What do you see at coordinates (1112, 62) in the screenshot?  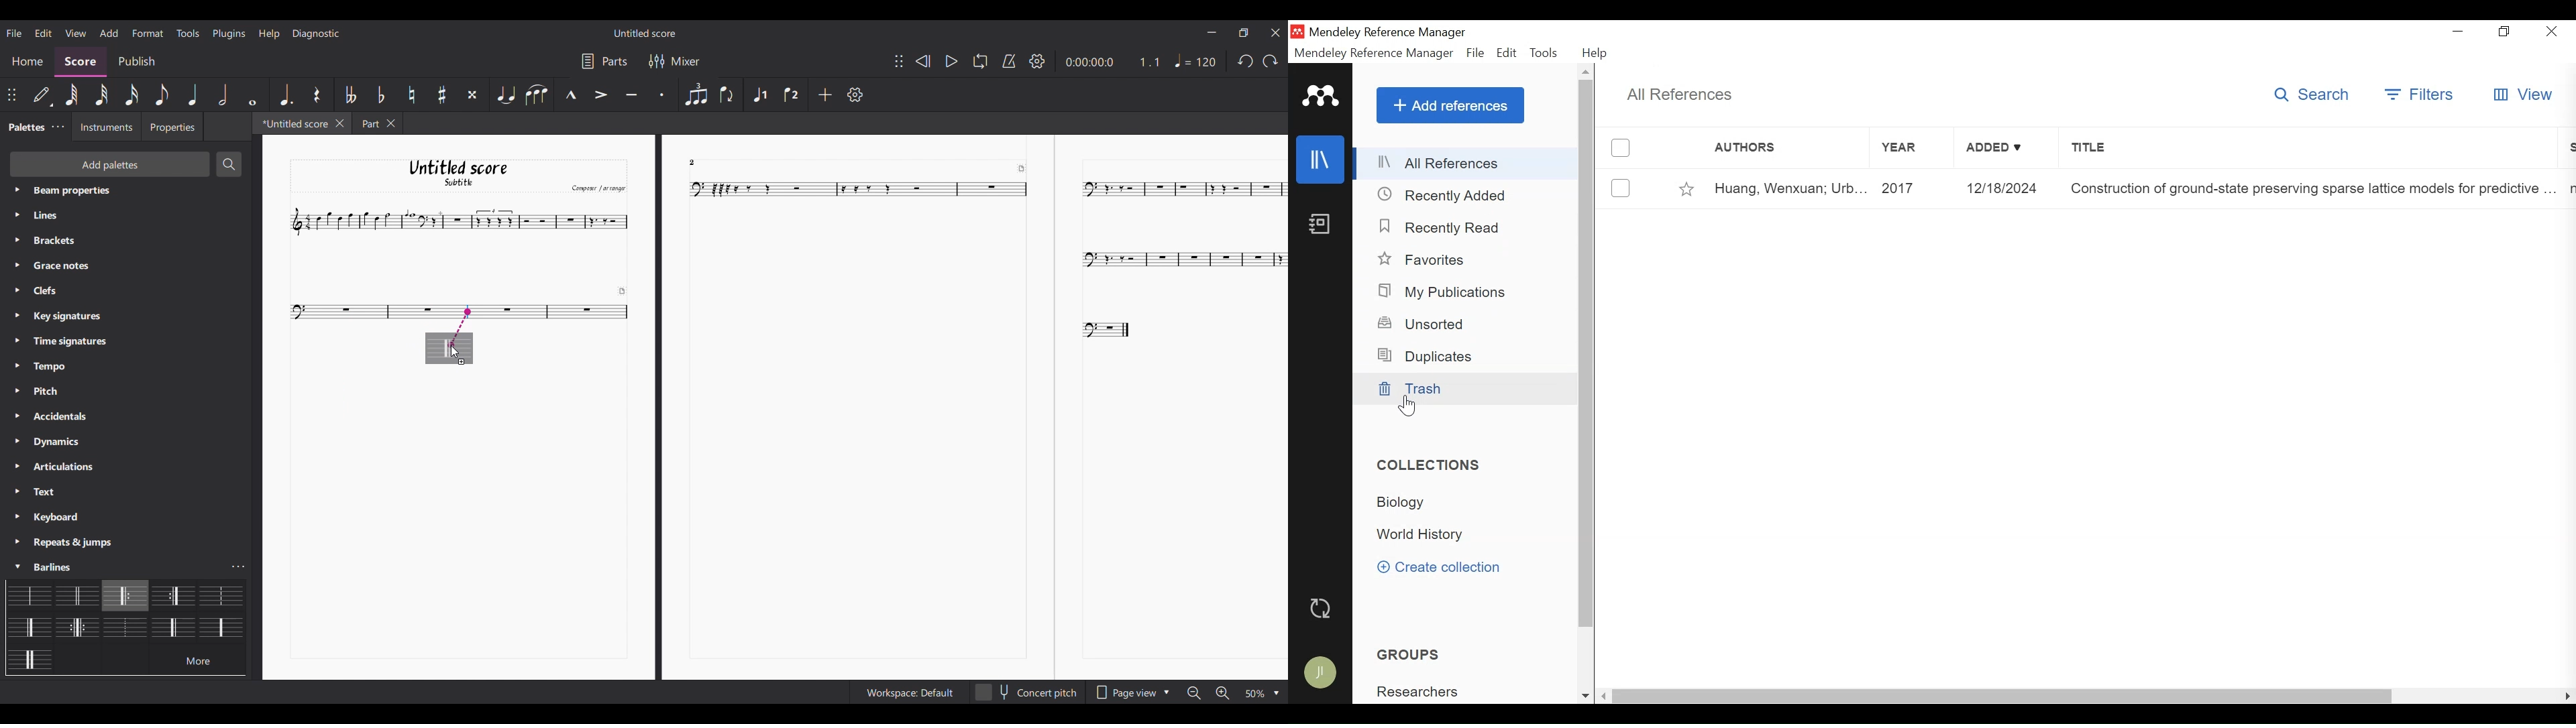 I see `Current score duration and ratio` at bounding box center [1112, 62].